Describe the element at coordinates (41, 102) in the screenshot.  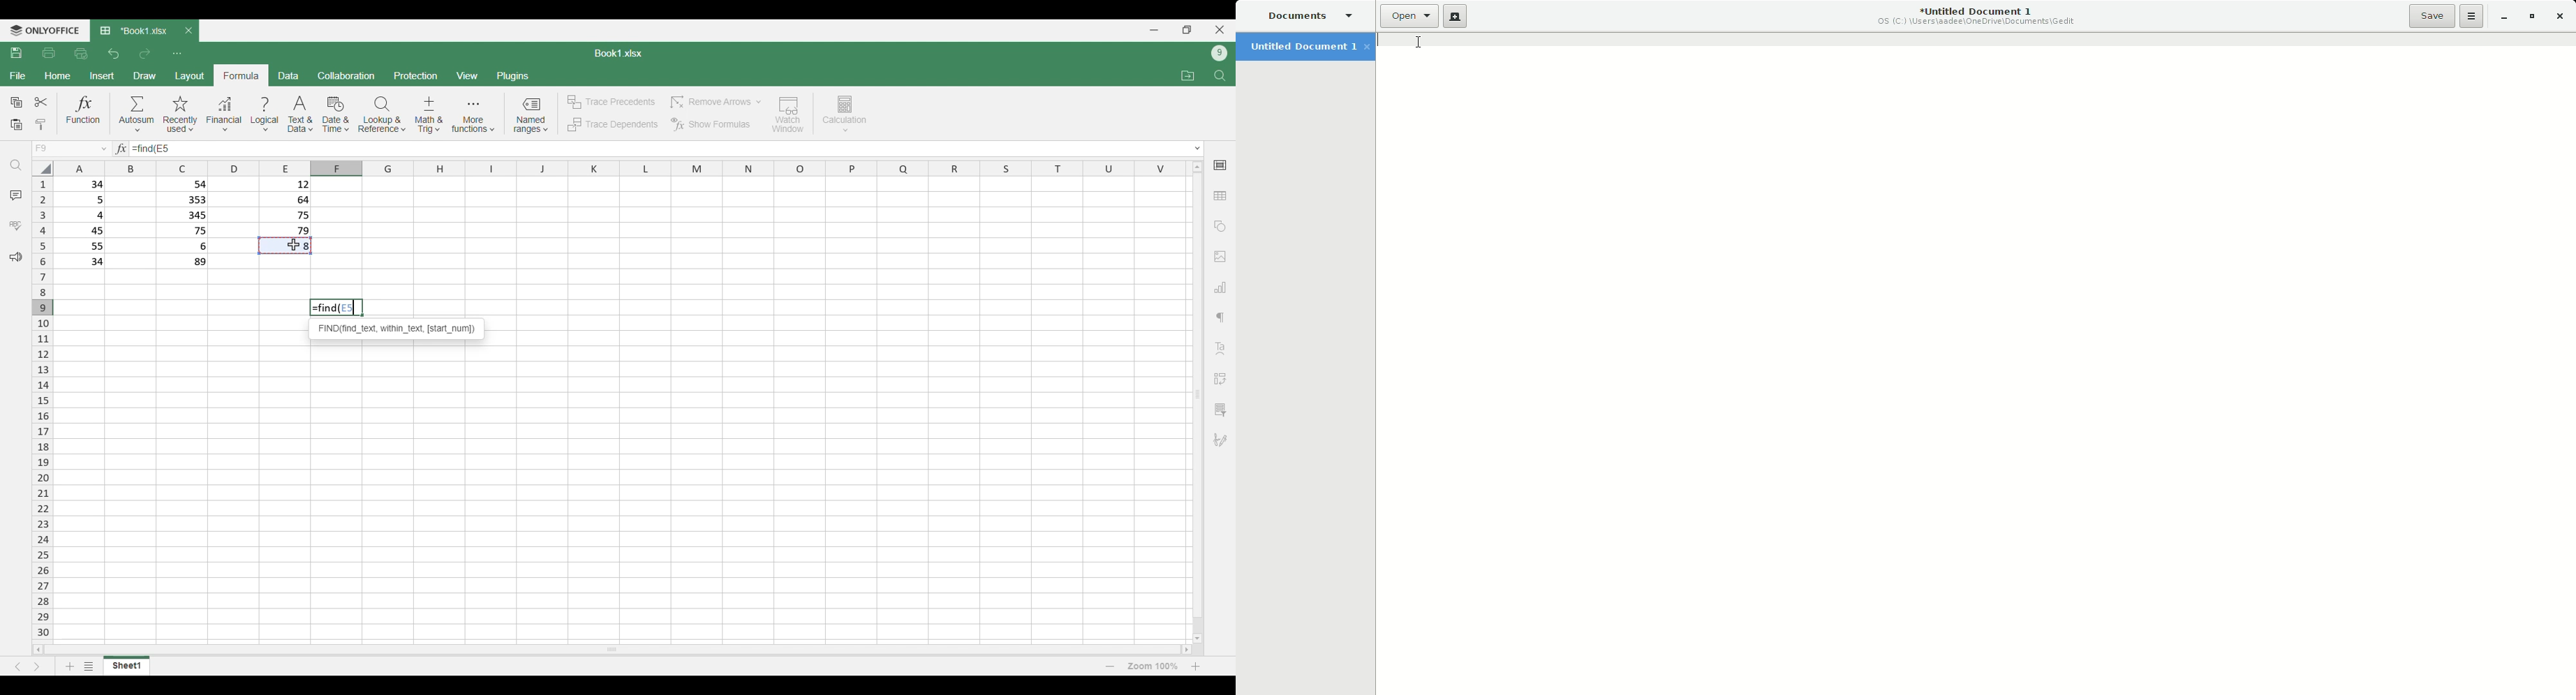
I see `Cut` at that location.